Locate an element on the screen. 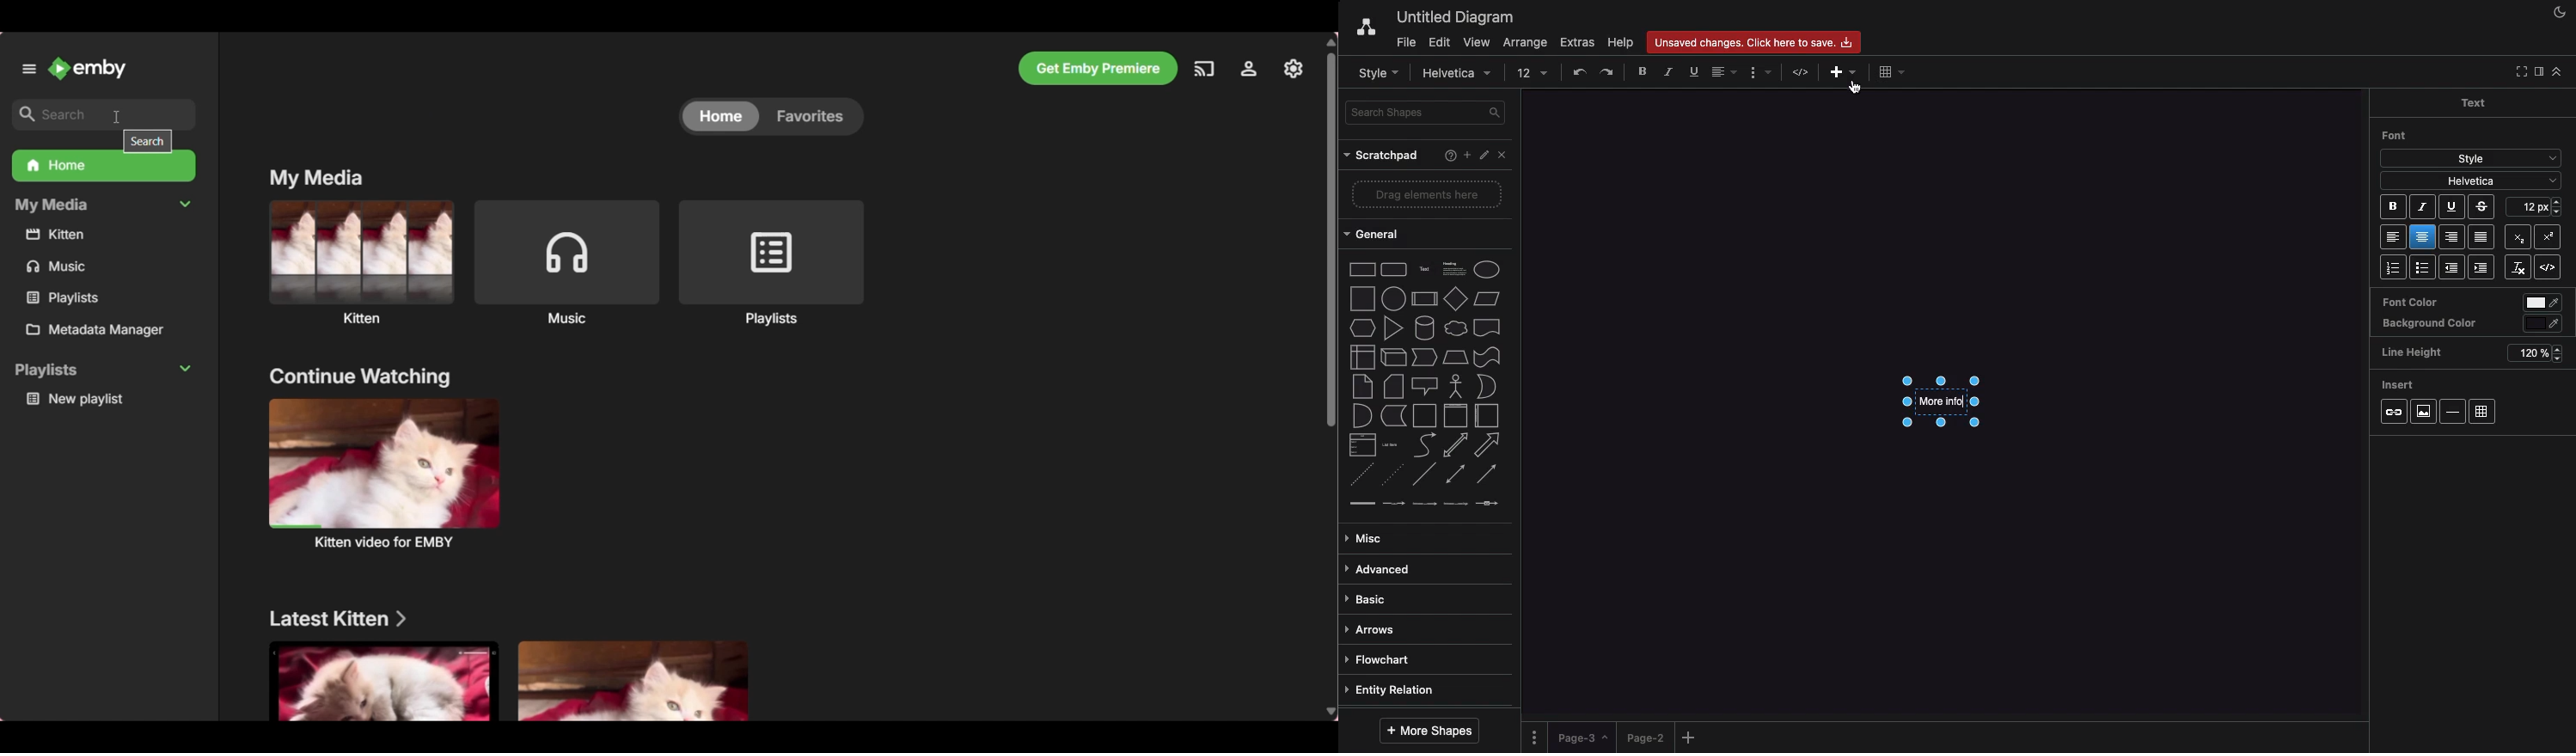 Image resolution: width=2576 pixels, height=756 pixels. 12 pt - Size is located at coordinates (2536, 205).